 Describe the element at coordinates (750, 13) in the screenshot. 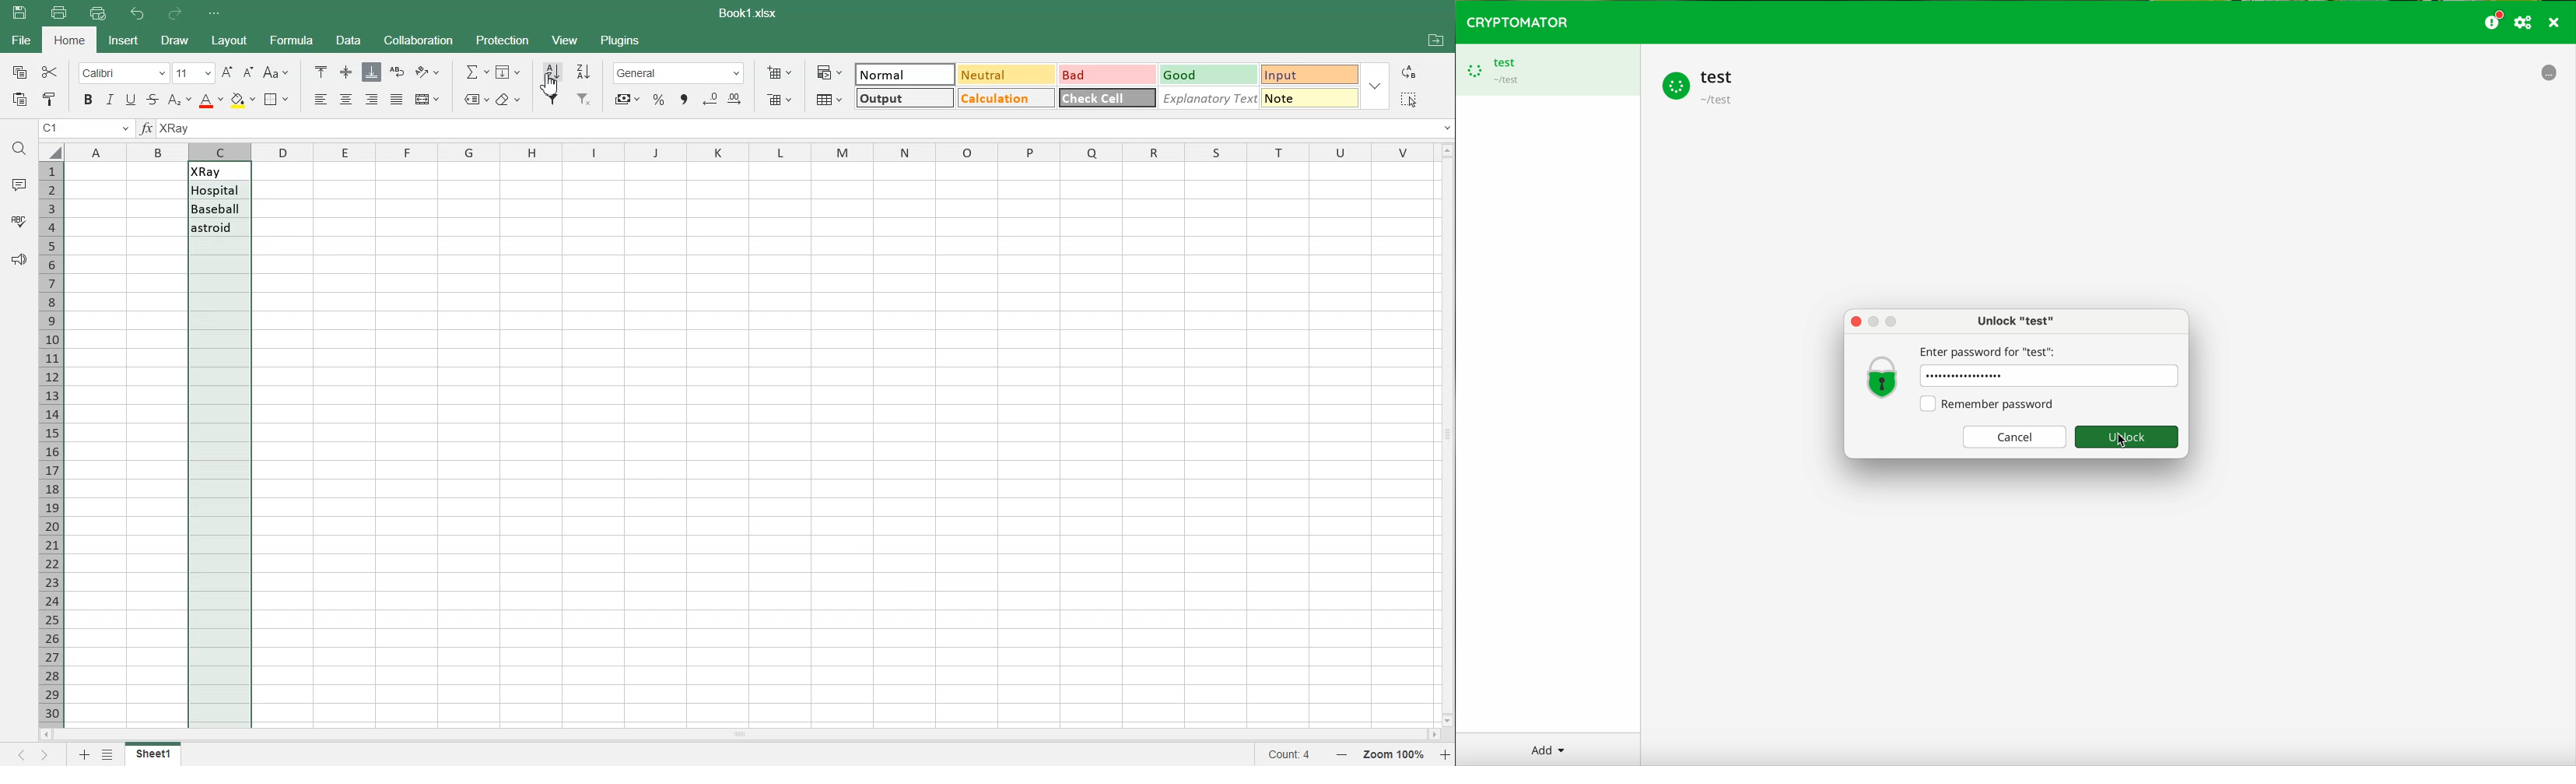

I see `Text` at that location.